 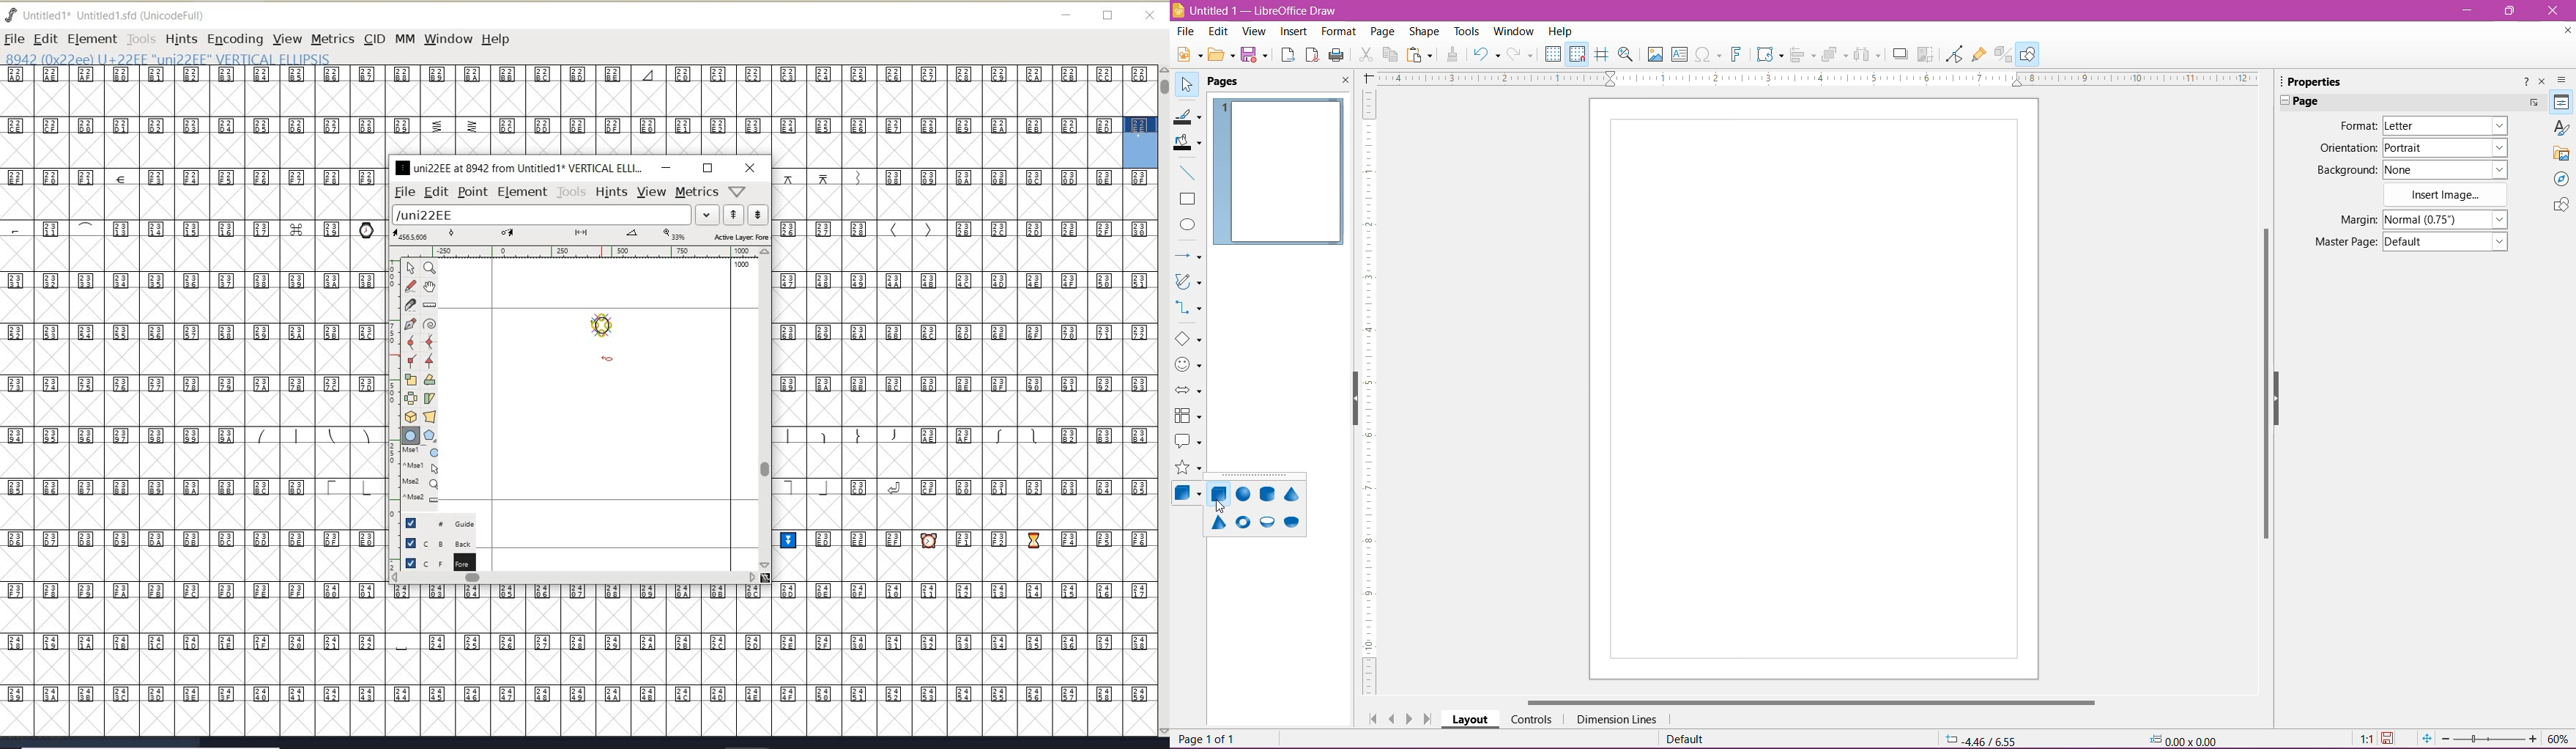 What do you see at coordinates (697, 192) in the screenshot?
I see `metrics` at bounding box center [697, 192].